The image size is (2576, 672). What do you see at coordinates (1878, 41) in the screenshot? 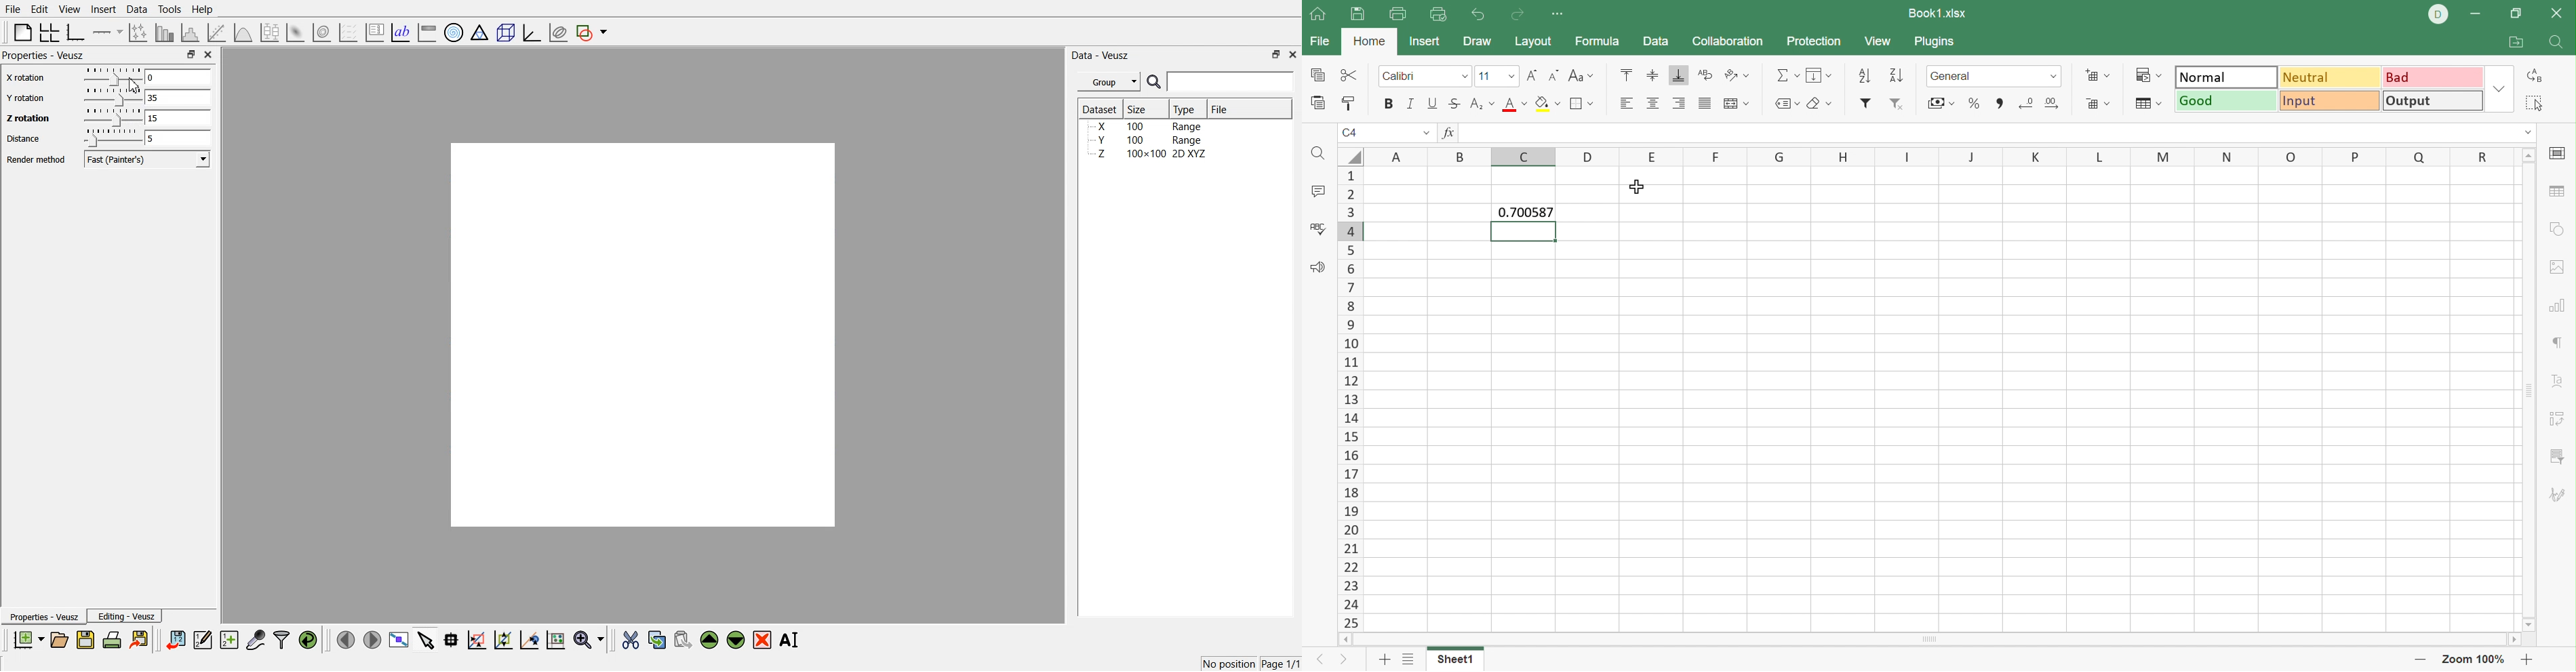
I see `View` at bounding box center [1878, 41].